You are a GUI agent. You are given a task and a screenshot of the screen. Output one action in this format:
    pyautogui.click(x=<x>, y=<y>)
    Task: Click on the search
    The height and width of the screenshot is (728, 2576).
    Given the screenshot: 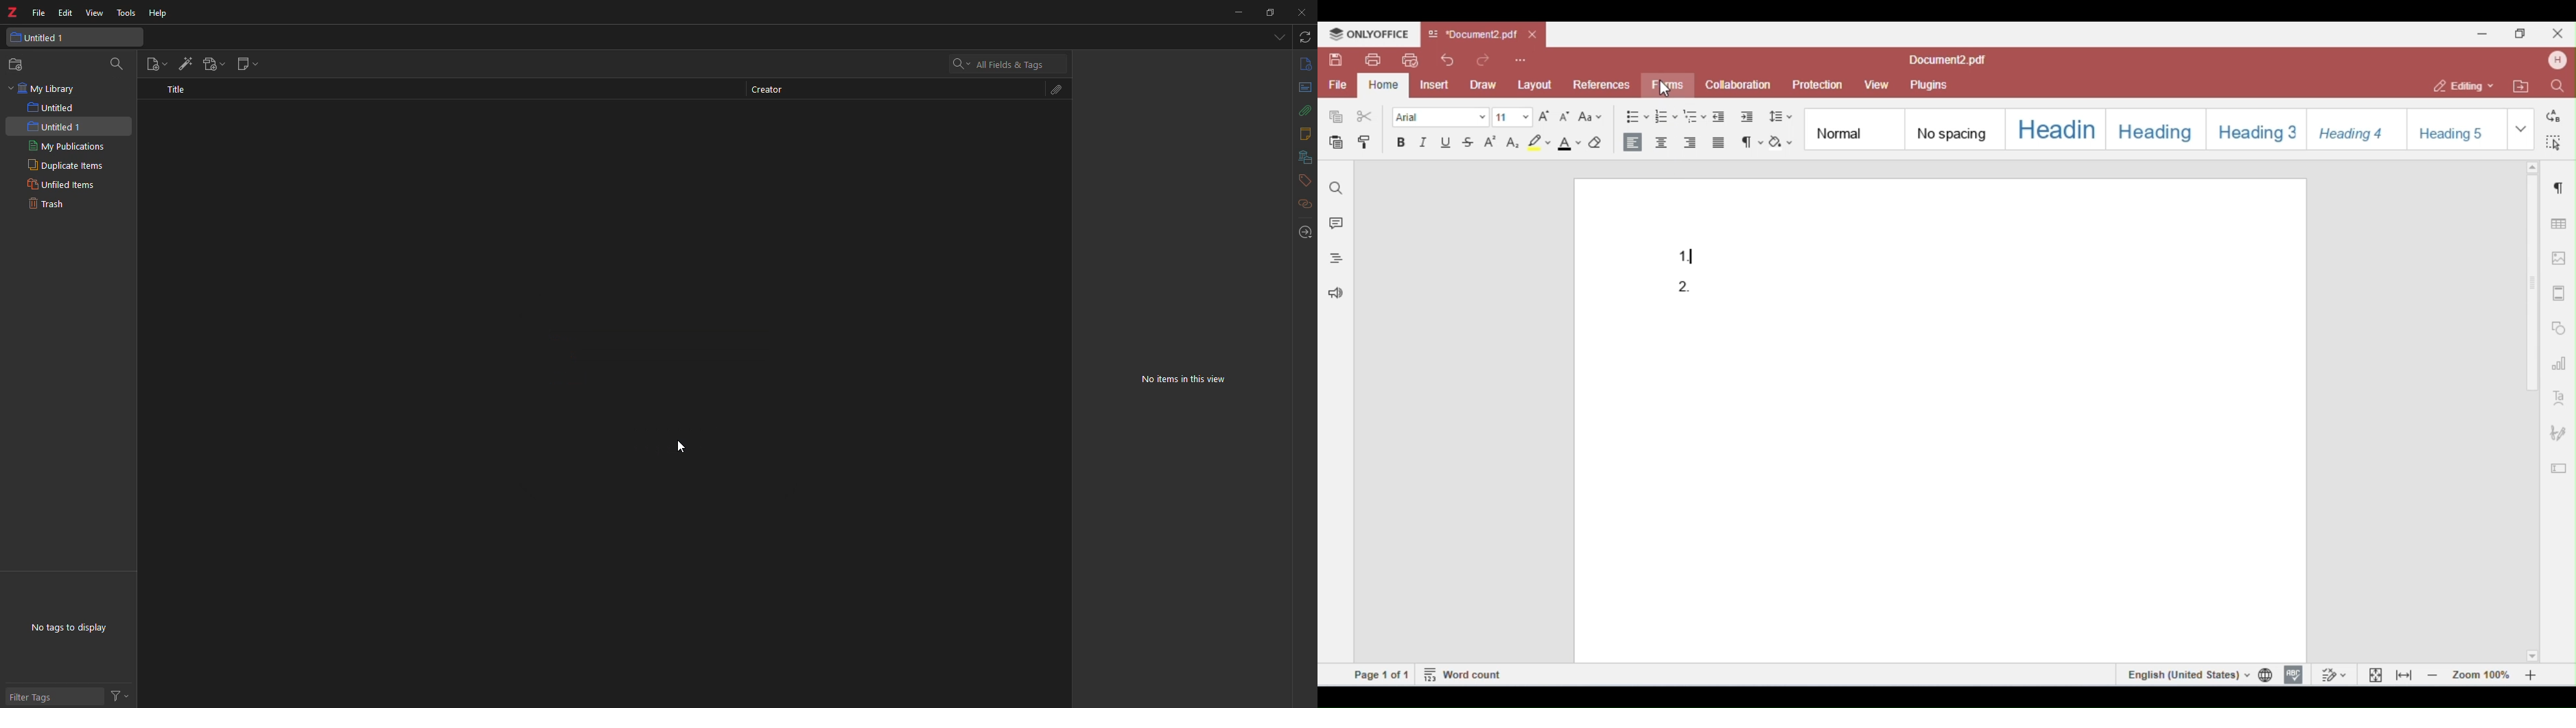 What is the action you would take?
    pyautogui.click(x=119, y=63)
    